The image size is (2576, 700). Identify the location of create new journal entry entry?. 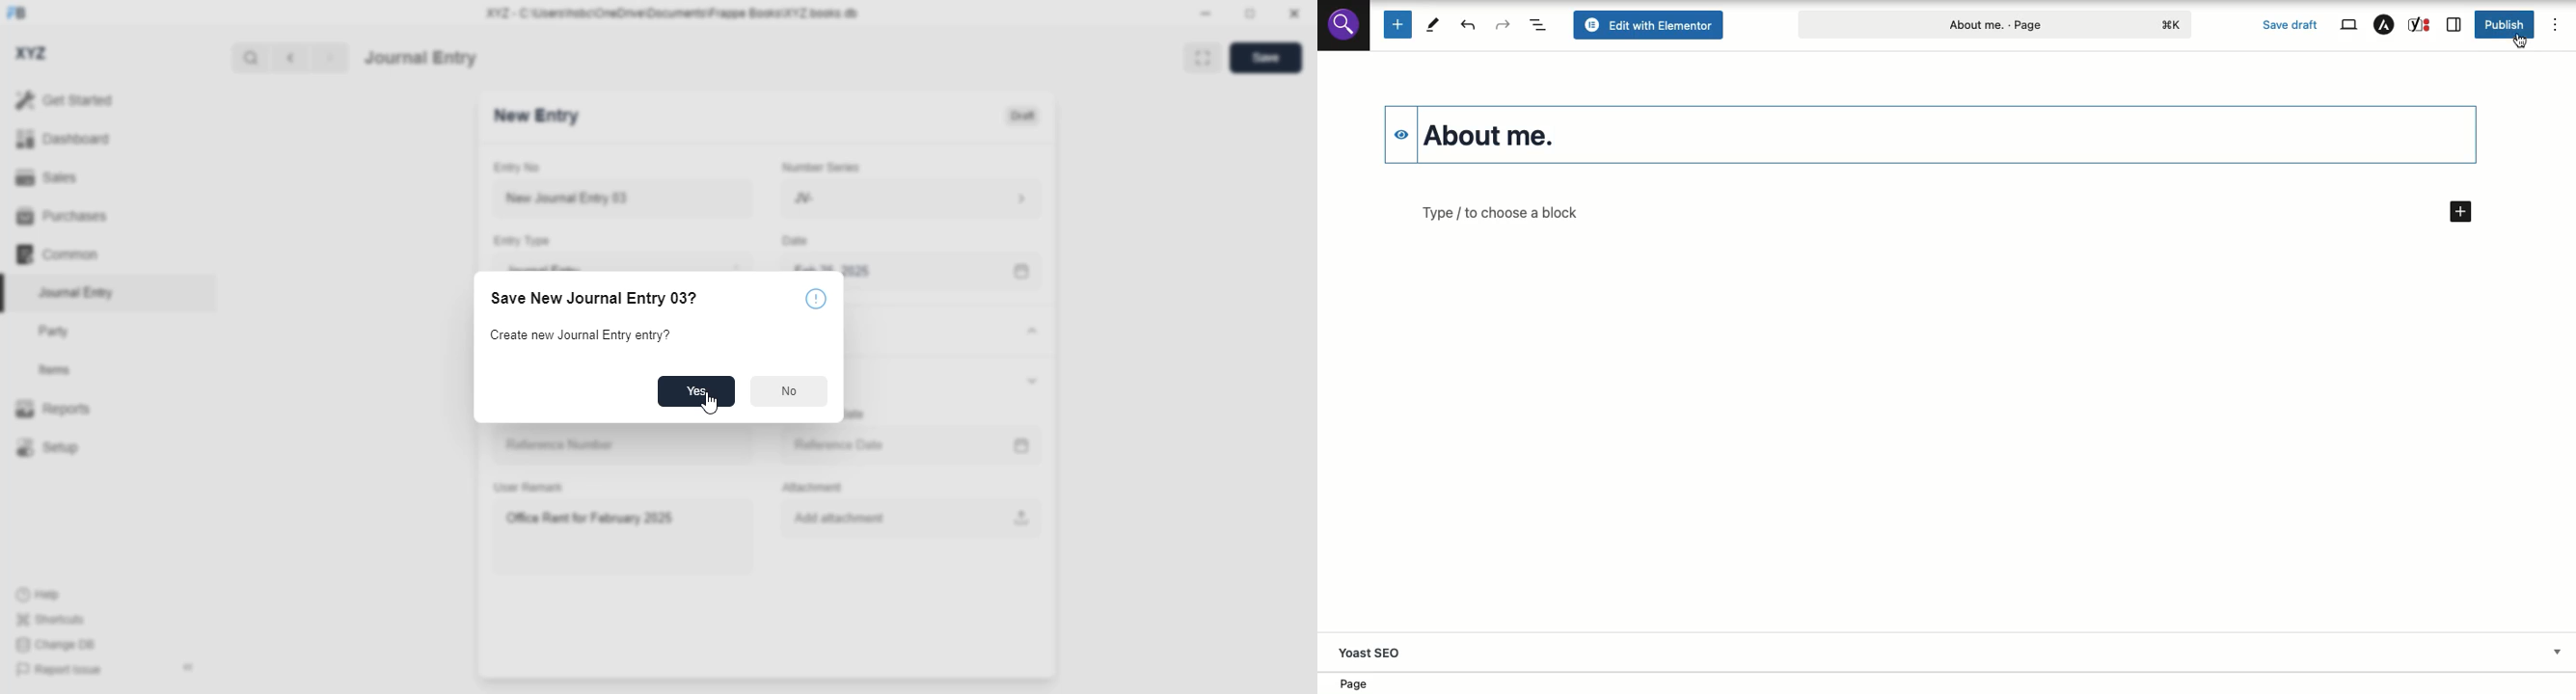
(581, 334).